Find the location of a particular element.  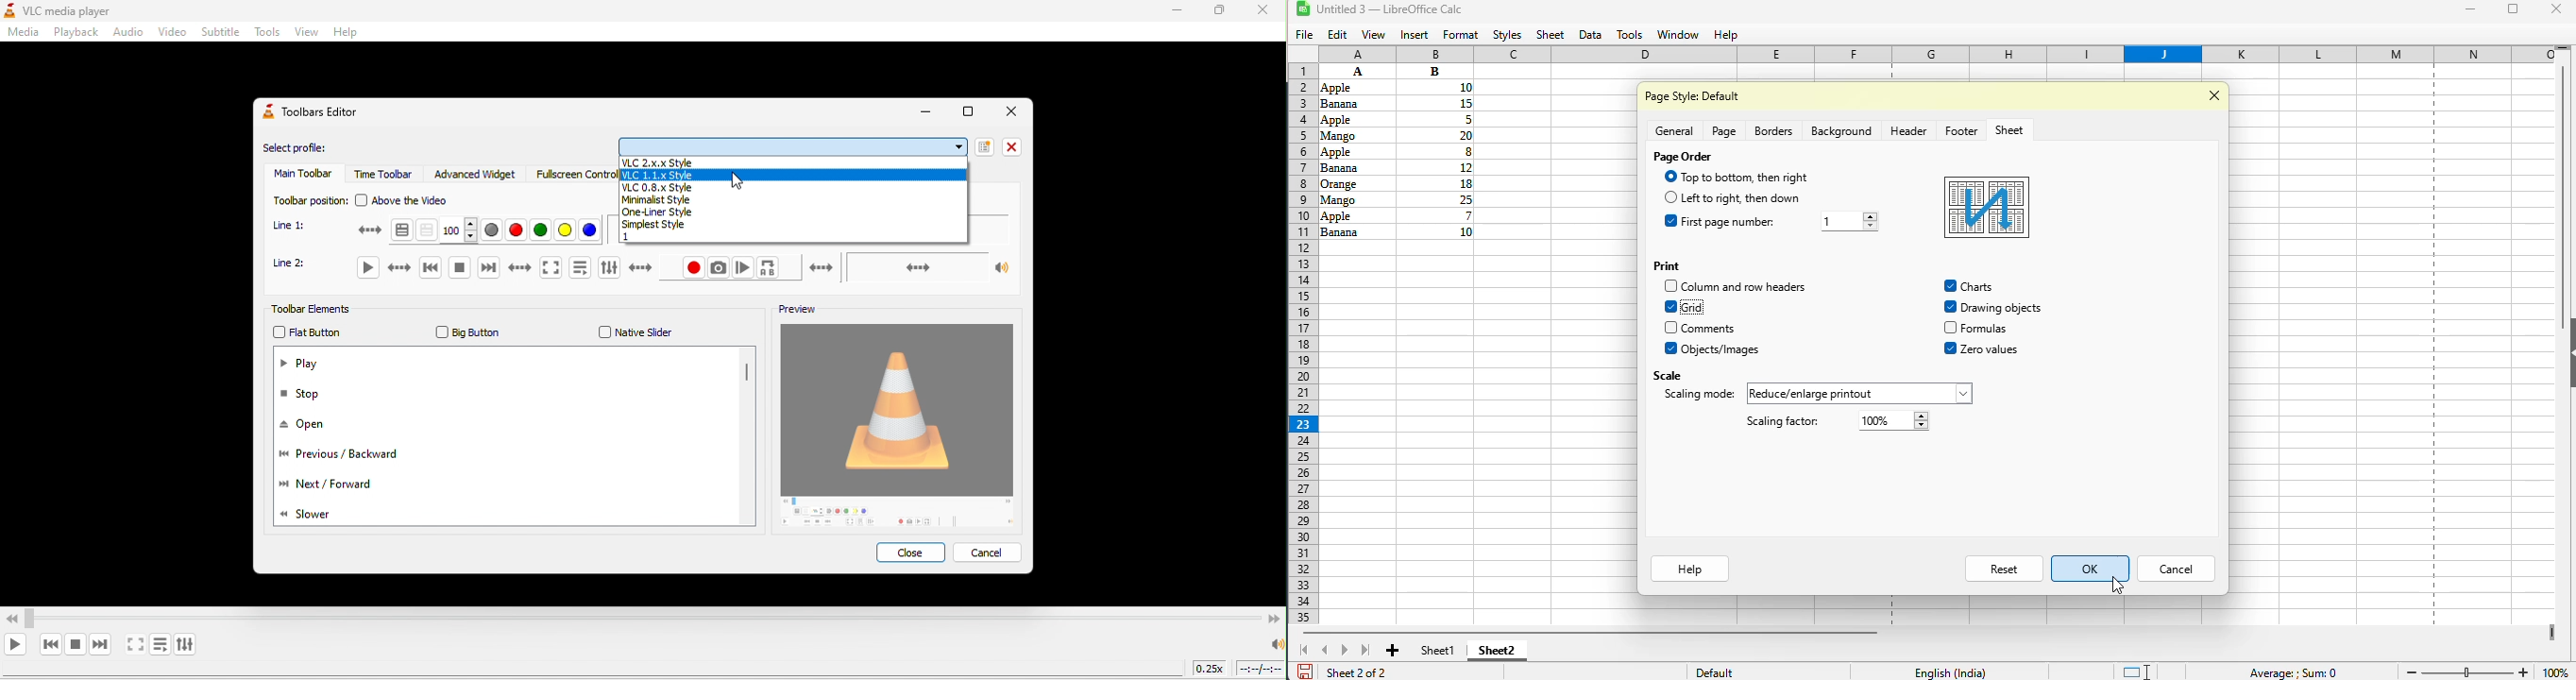

 is located at coordinates (1436, 182).